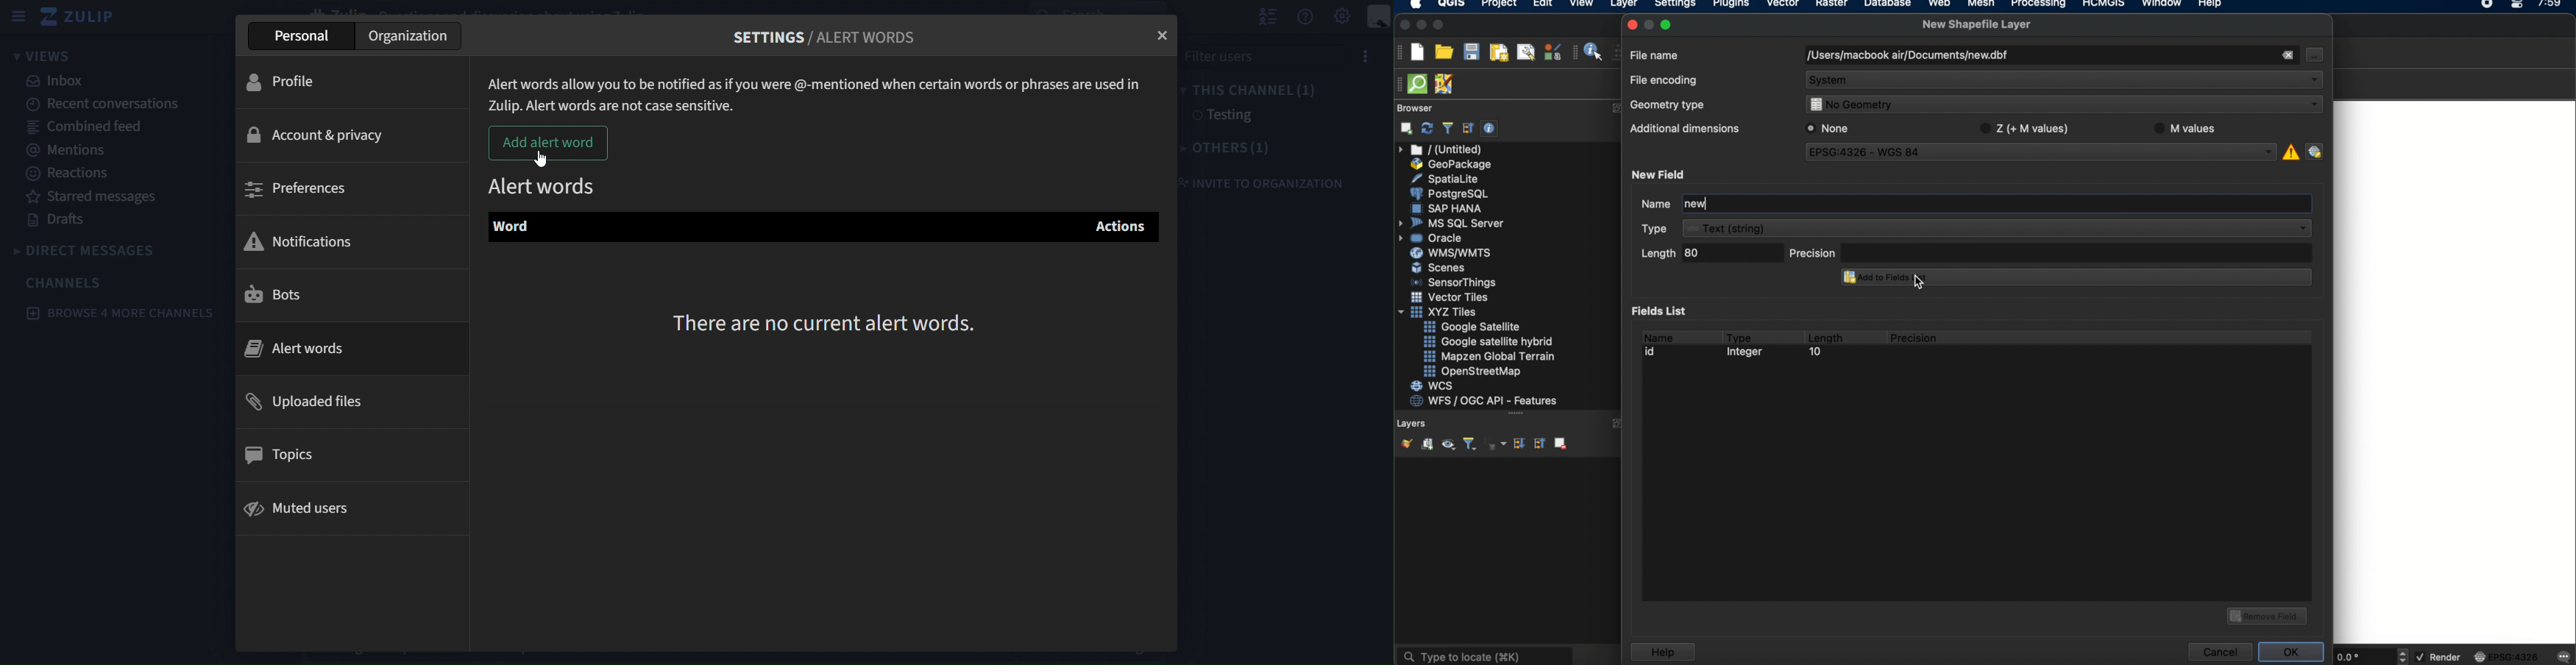 This screenshot has width=2576, height=672. Describe the element at coordinates (120, 312) in the screenshot. I see `browse 4 more channels` at that location.